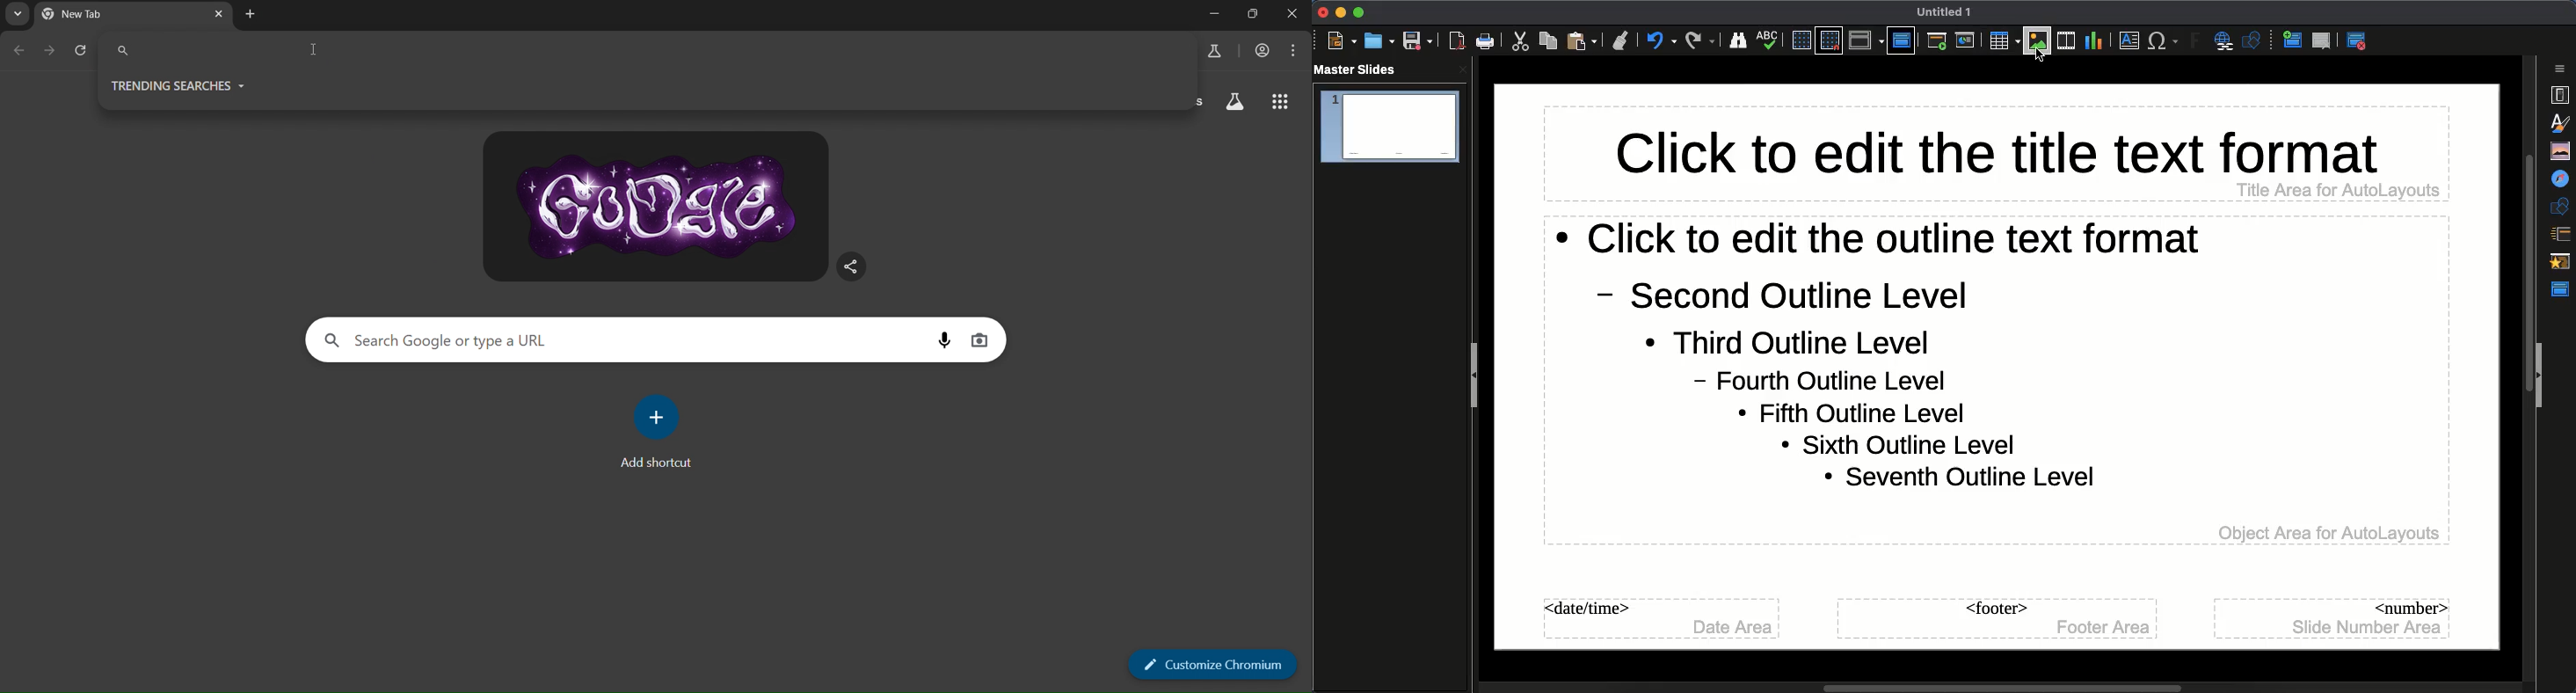 Image resolution: width=2576 pixels, height=700 pixels. What do you see at coordinates (1996, 619) in the screenshot?
I see `Master slide footer` at bounding box center [1996, 619].